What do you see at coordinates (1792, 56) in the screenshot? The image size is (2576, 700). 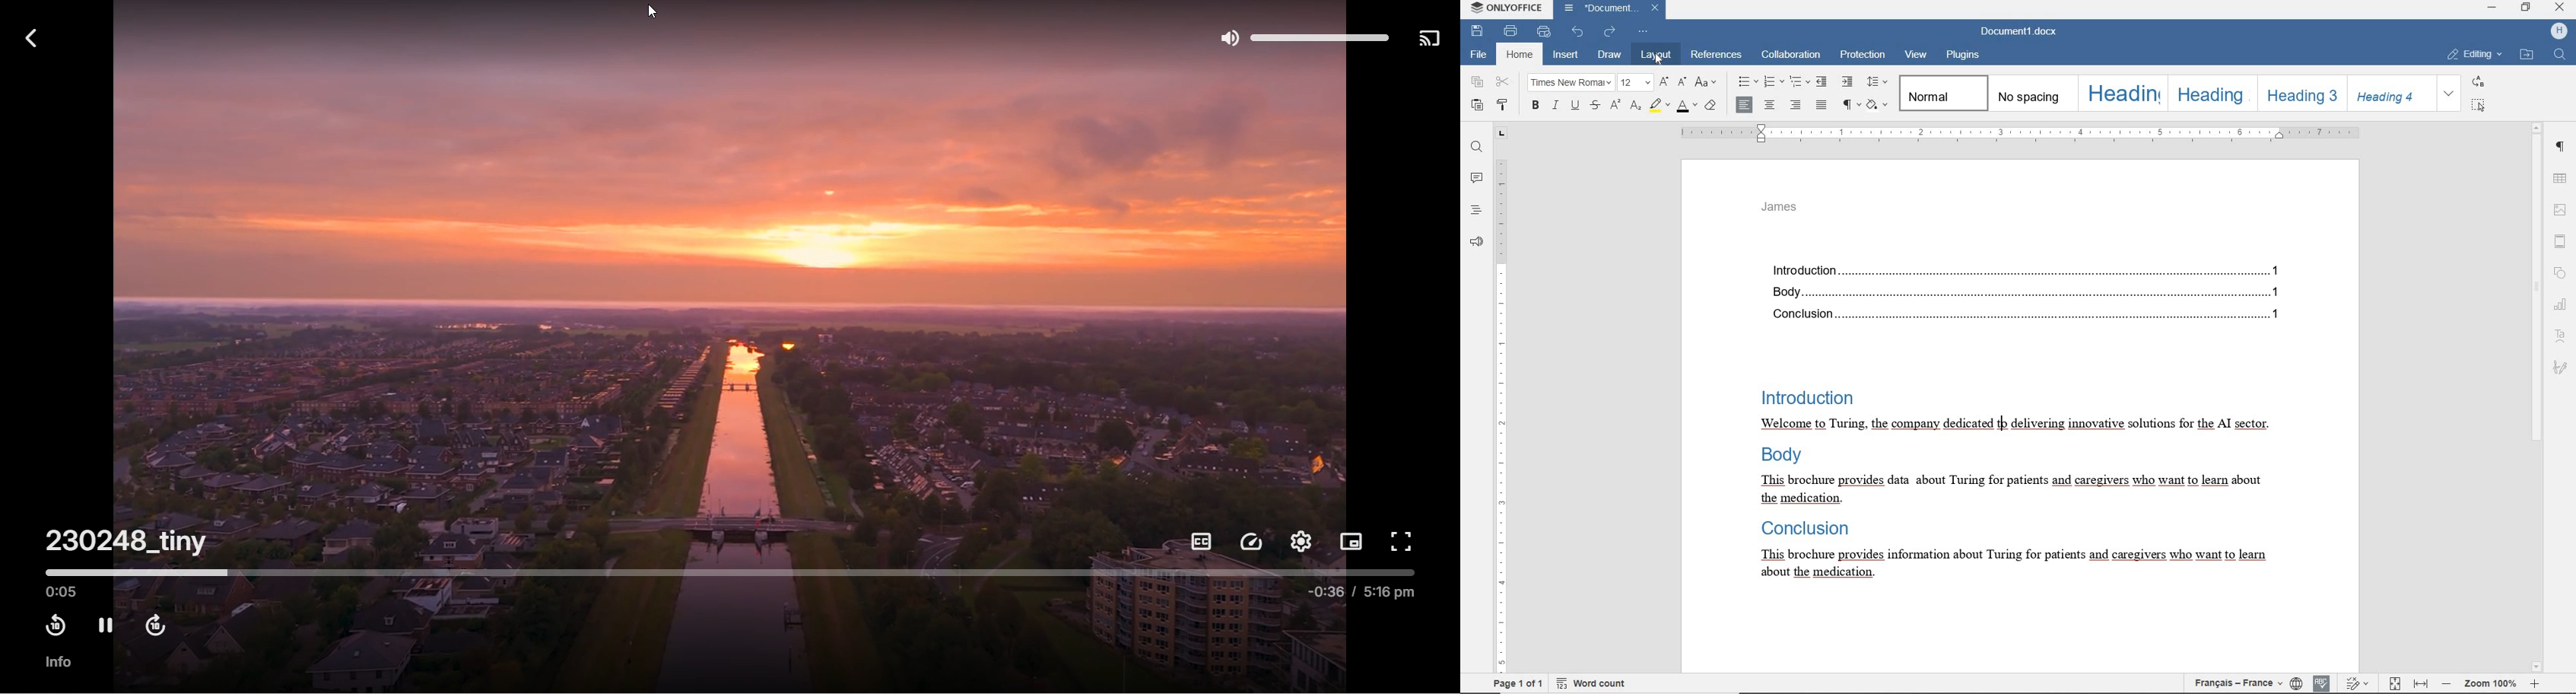 I see `collaboration` at bounding box center [1792, 56].